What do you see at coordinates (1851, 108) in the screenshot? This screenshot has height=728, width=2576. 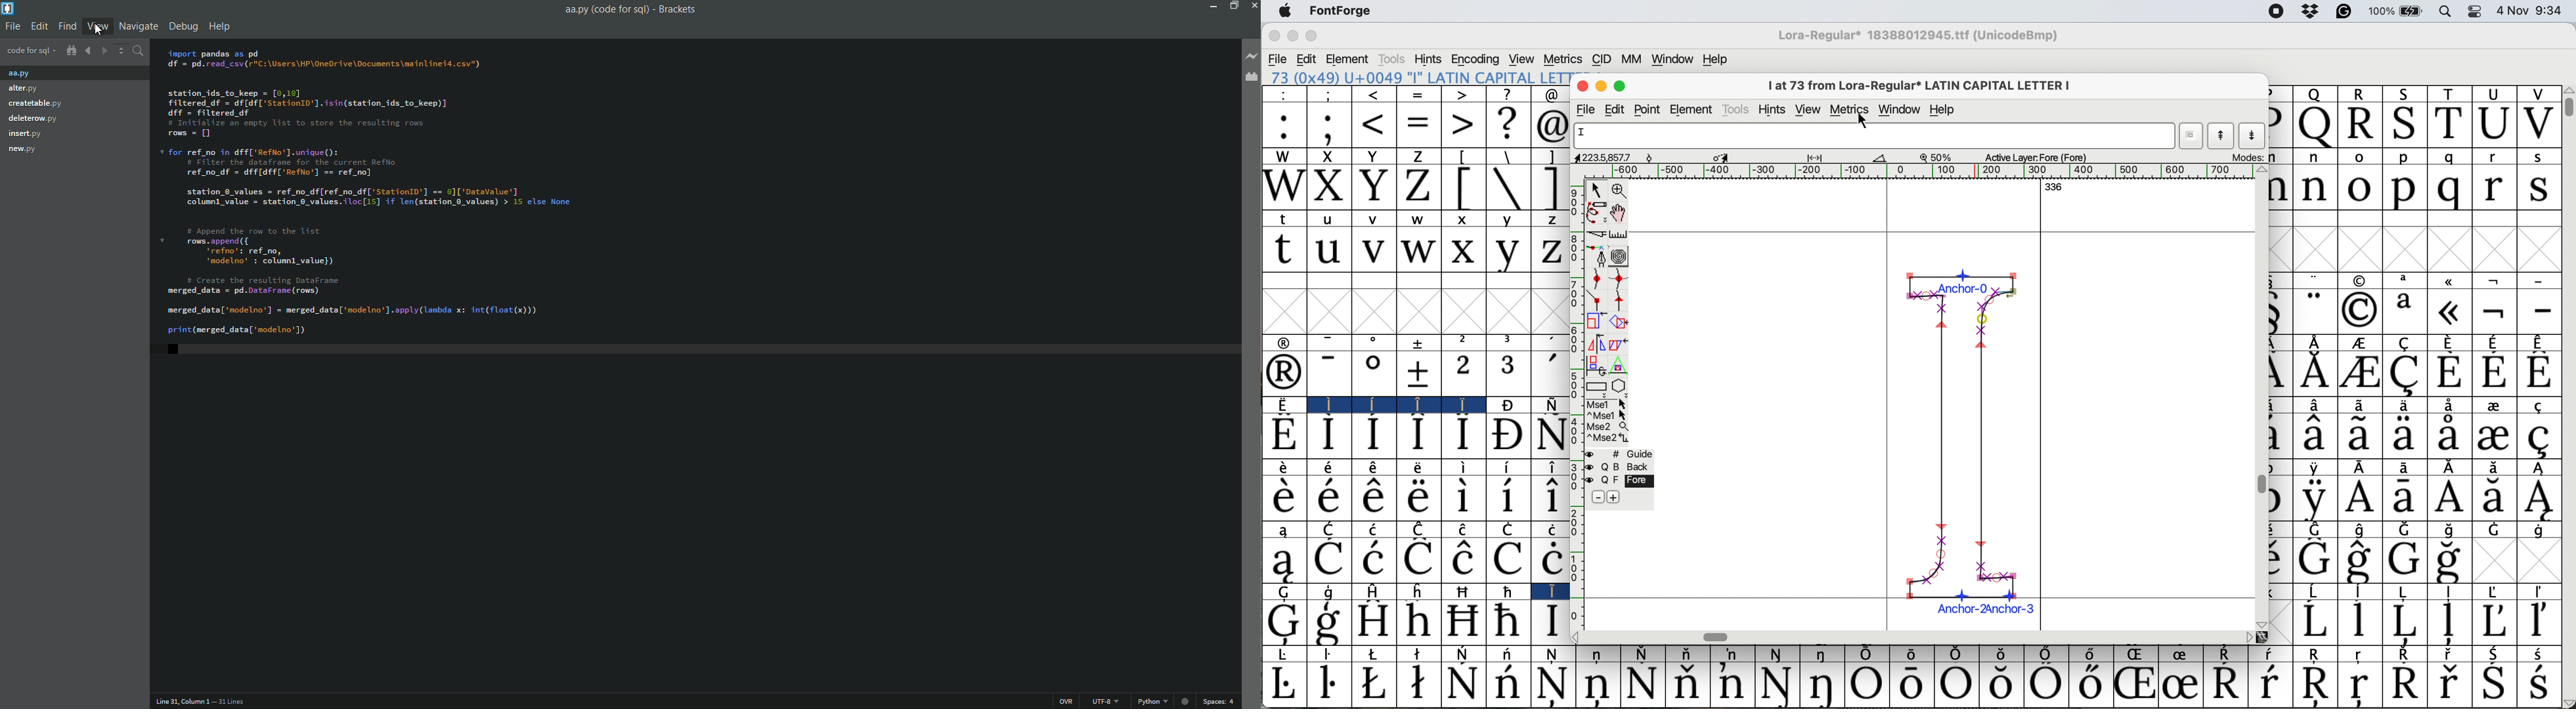 I see `metrics` at bounding box center [1851, 108].